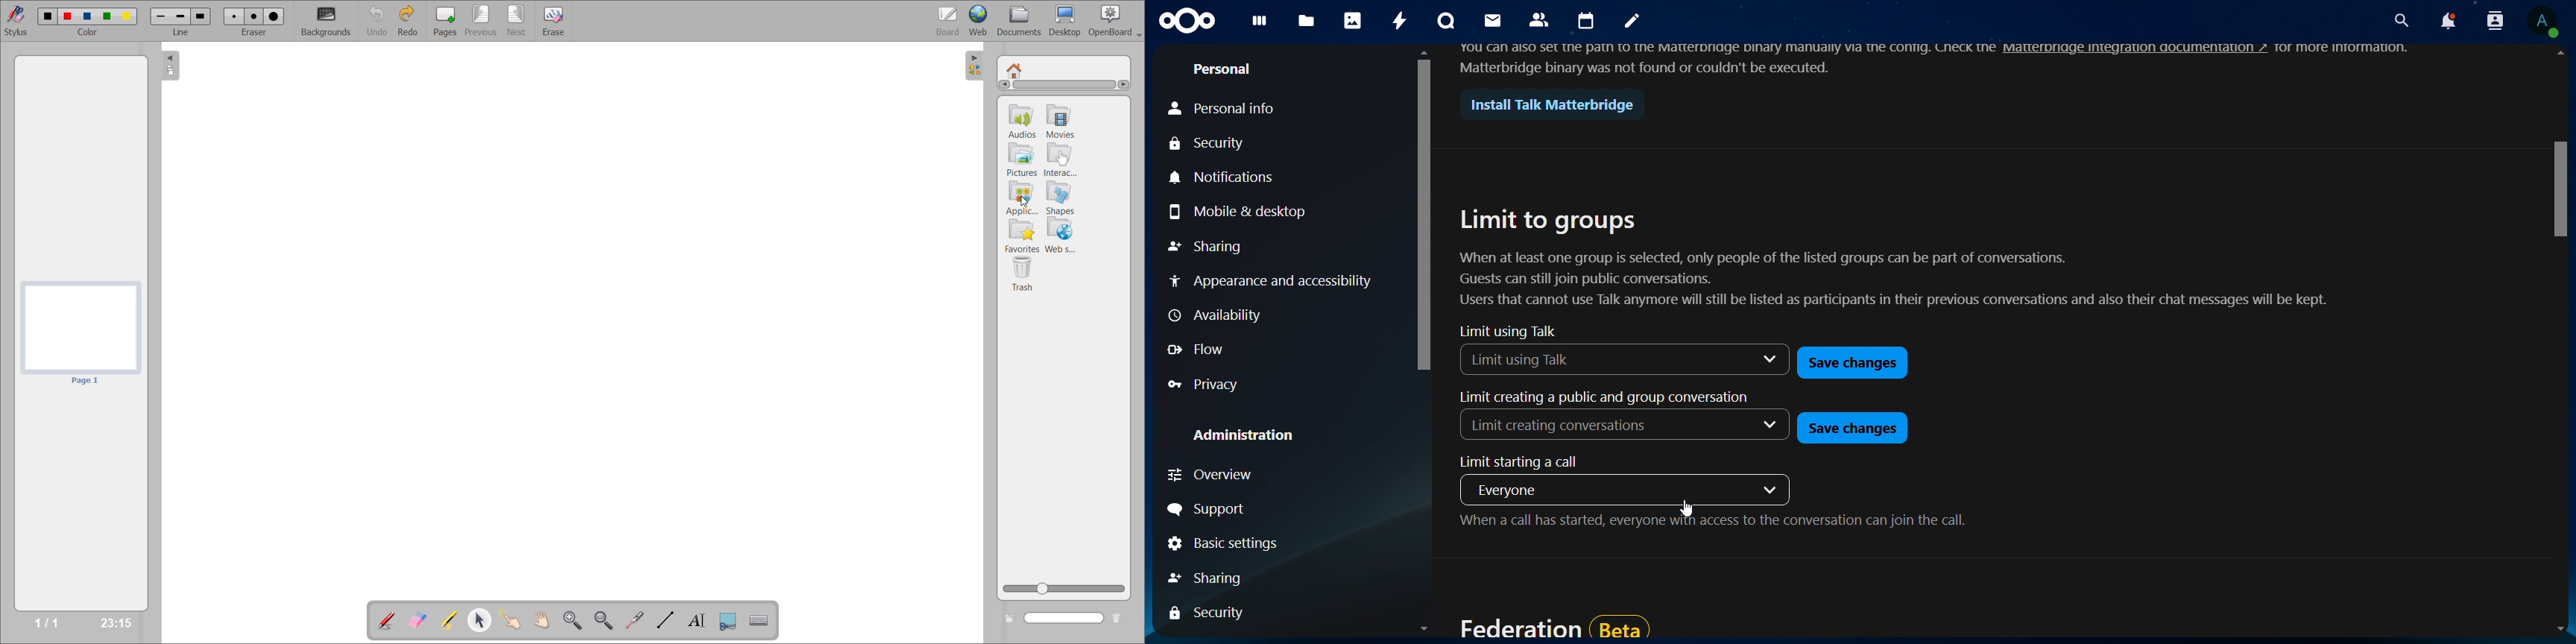 This screenshot has width=2576, height=644. Describe the element at coordinates (1224, 544) in the screenshot. I see `Basic settings` at that location.